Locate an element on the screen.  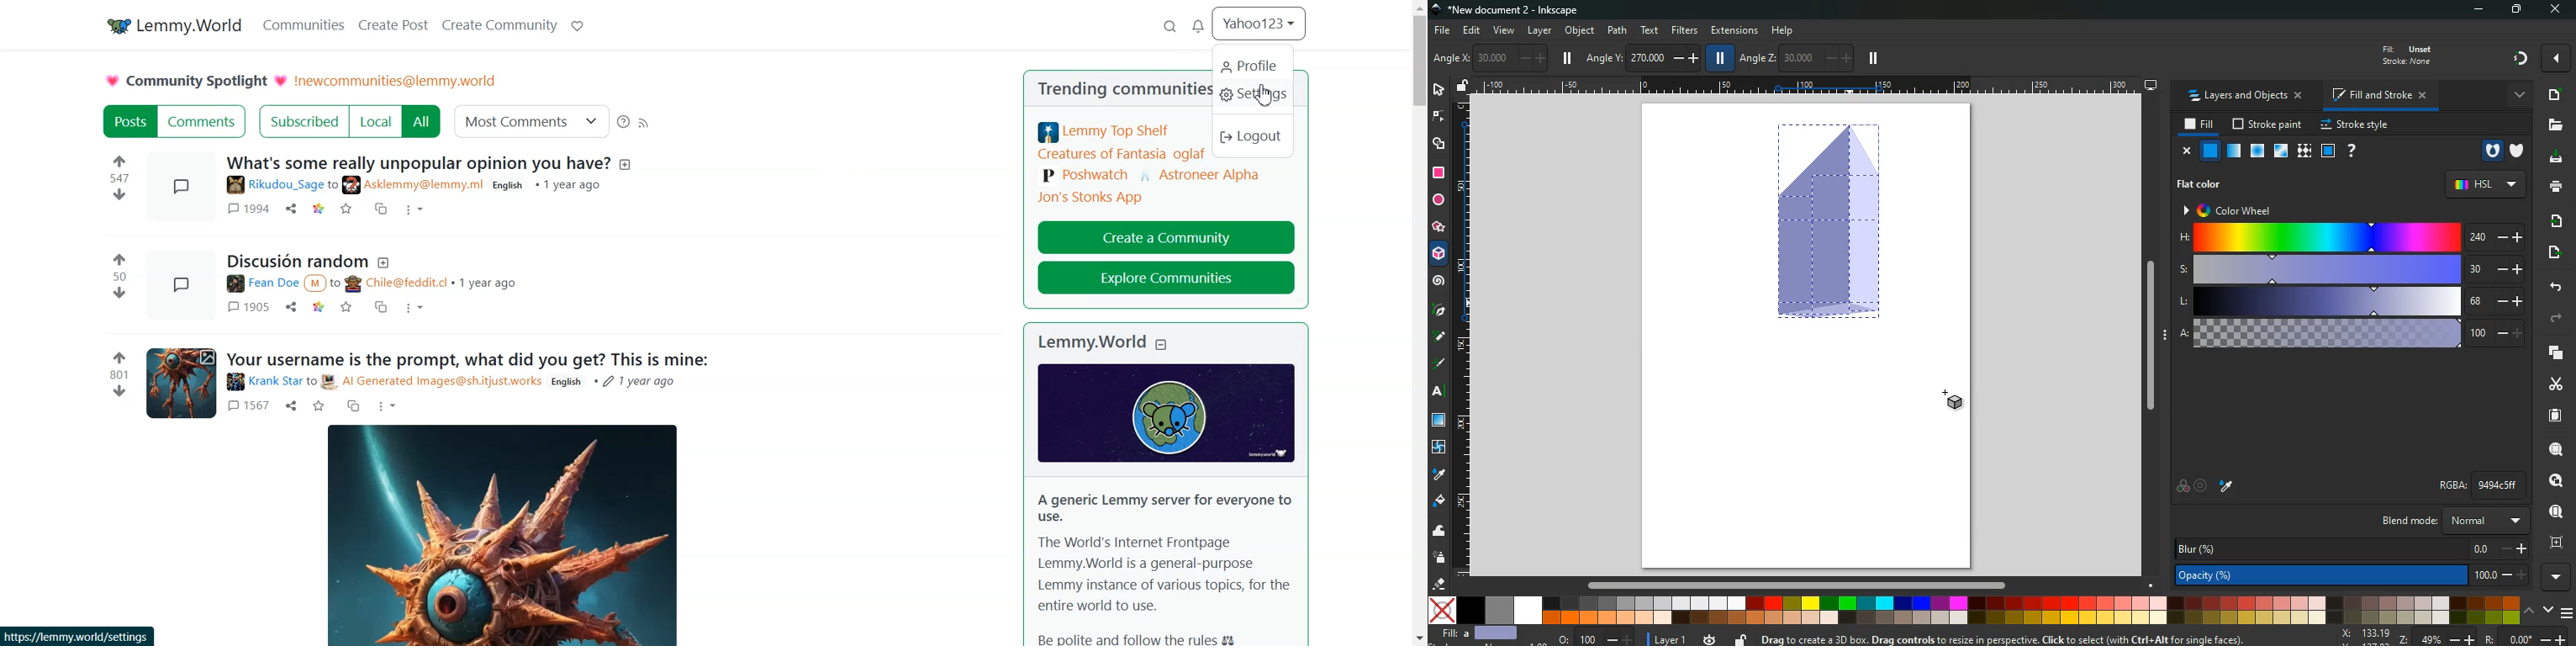
o is located at coordinates (1592, 638).